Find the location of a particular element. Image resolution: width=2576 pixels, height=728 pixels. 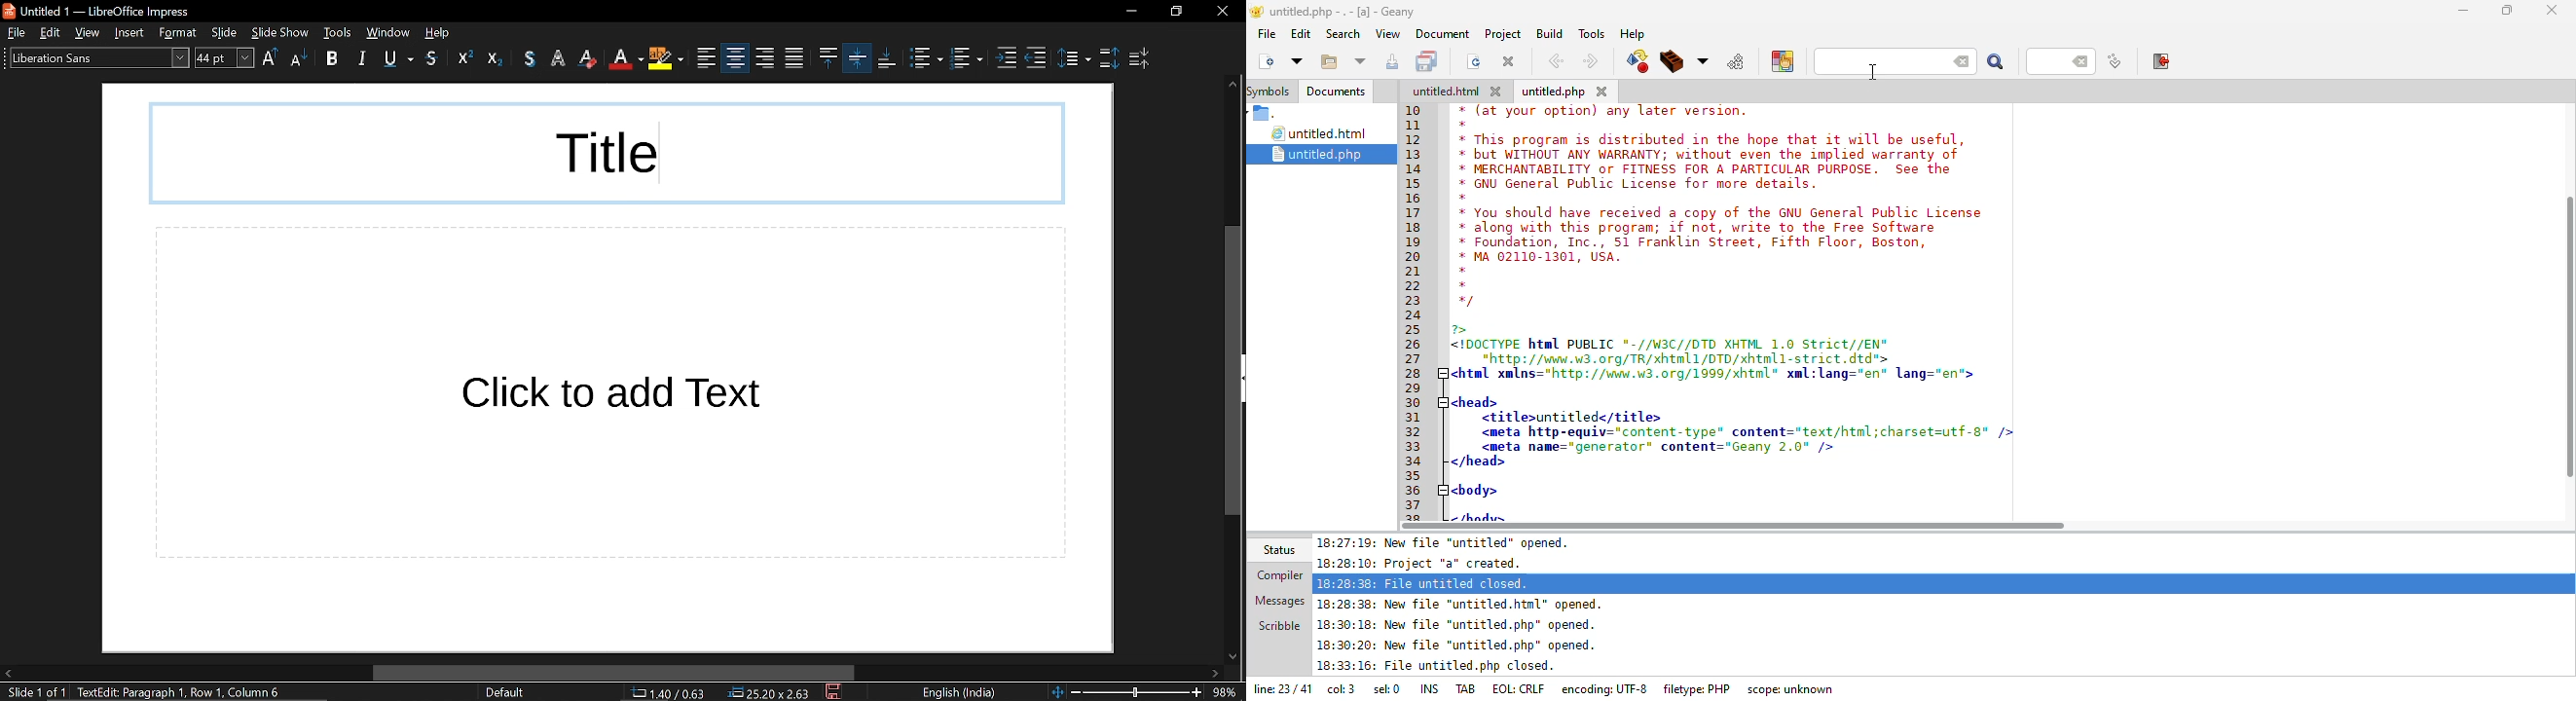

slider is located at coordinates (1136, 690).